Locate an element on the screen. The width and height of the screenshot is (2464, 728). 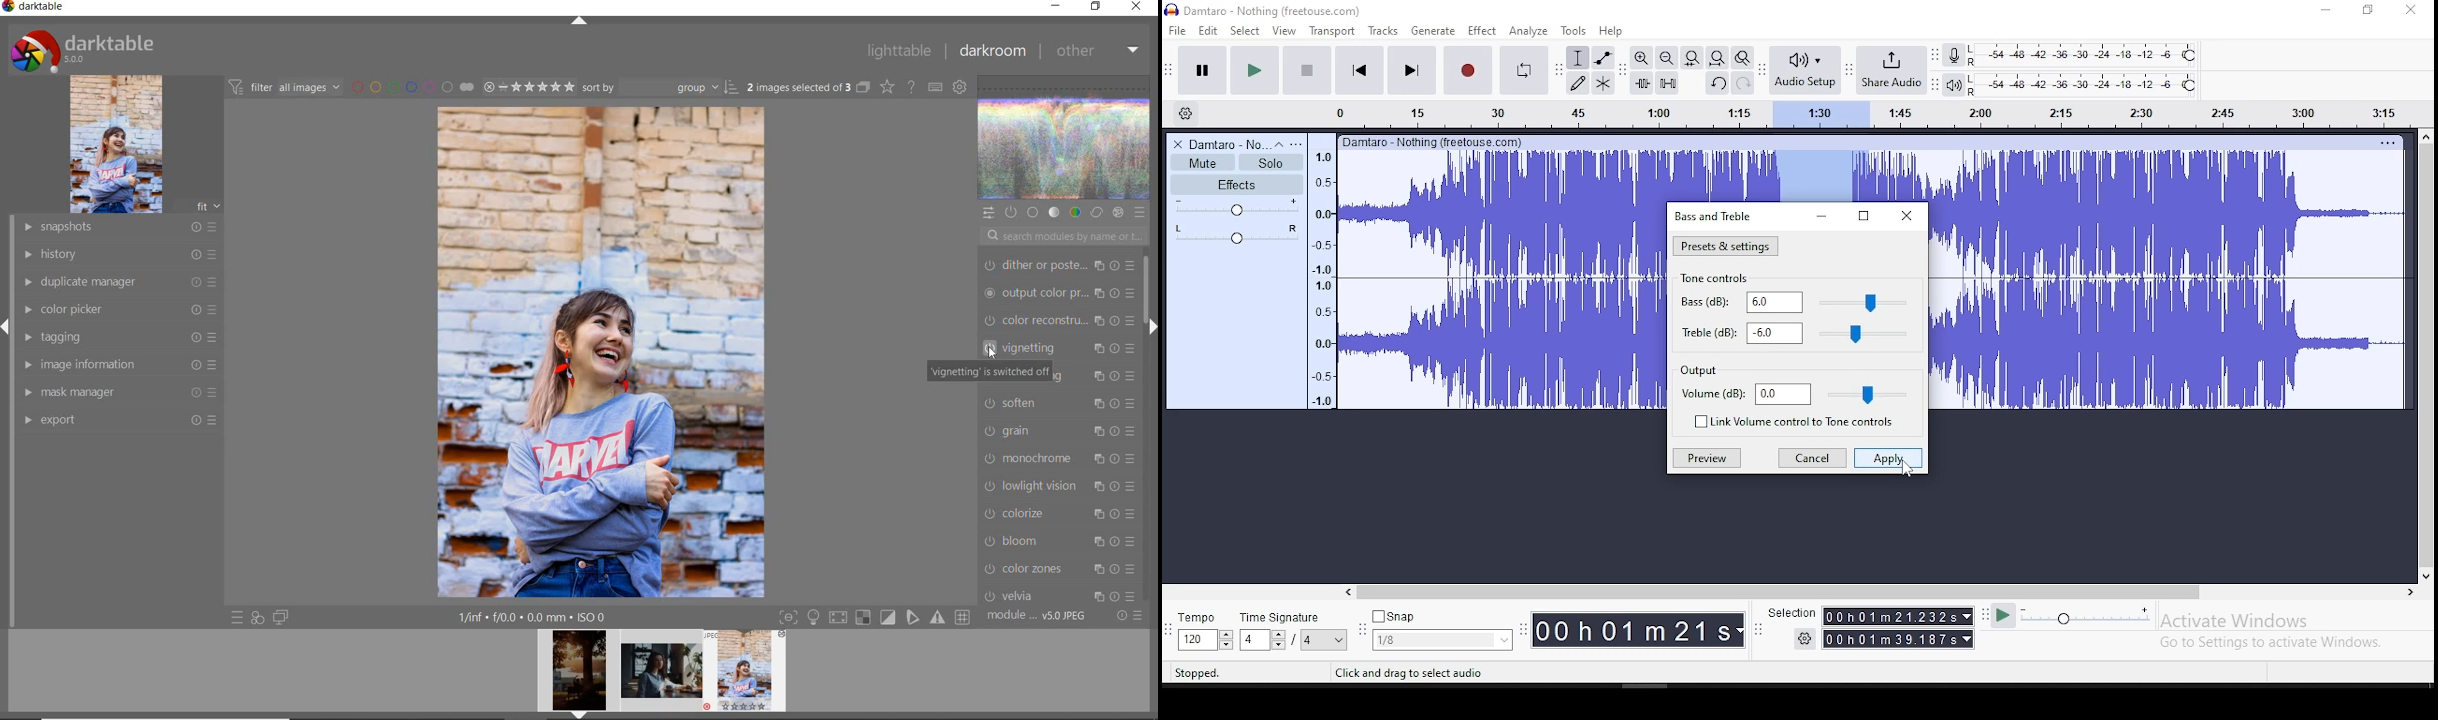
horizontal scroll bar is located at coordinates (1878, 592).